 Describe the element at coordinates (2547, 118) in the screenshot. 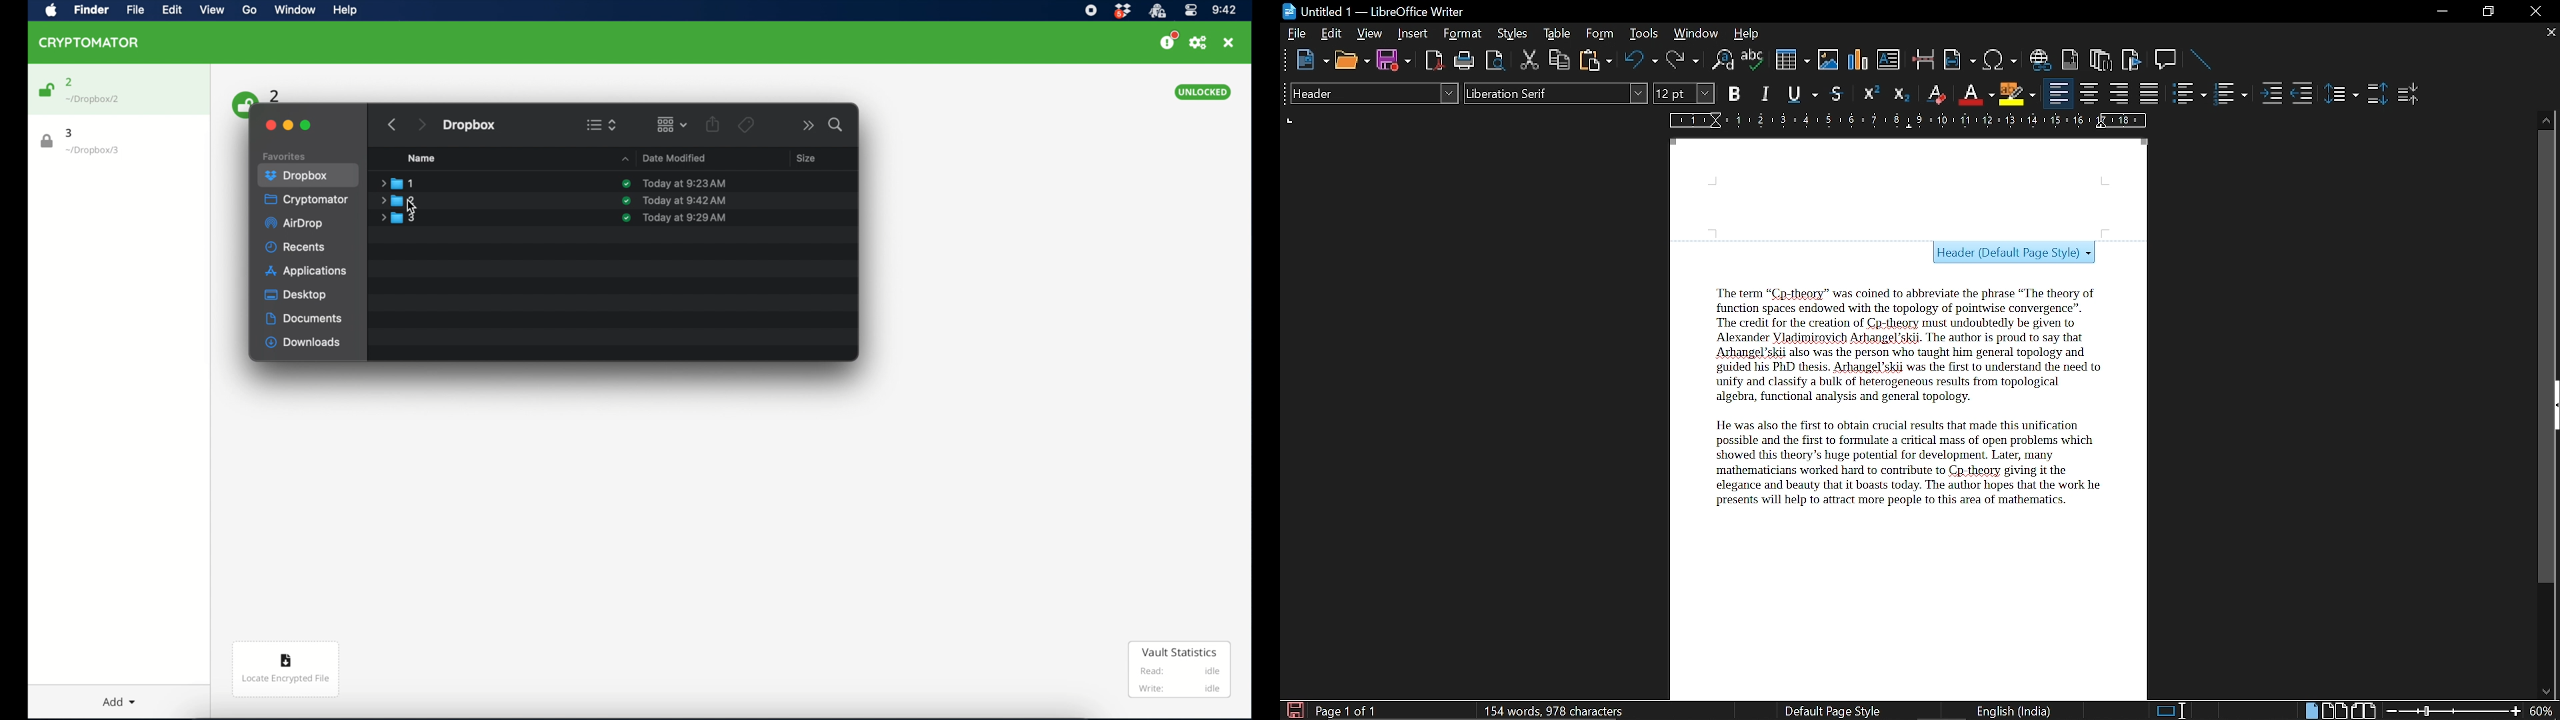

I see `Move up` at that location.